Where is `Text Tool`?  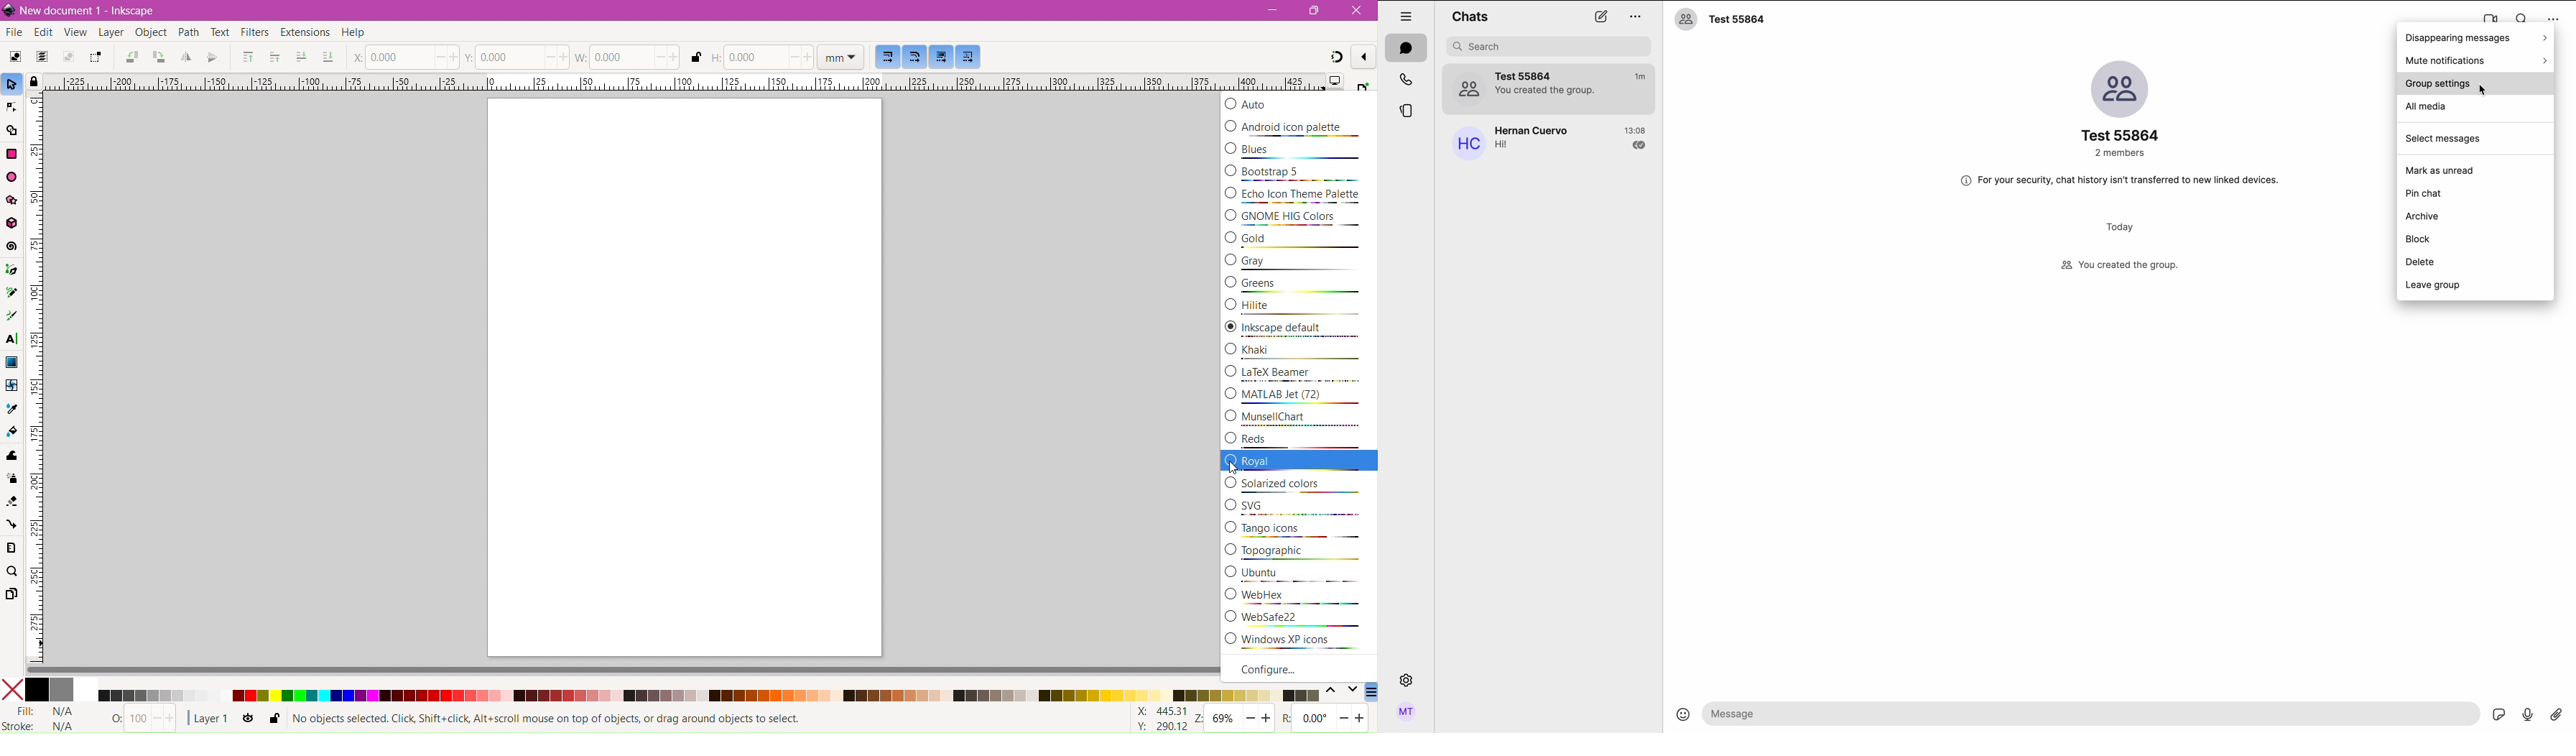
Text Tool is located at coordinates (11, 340).